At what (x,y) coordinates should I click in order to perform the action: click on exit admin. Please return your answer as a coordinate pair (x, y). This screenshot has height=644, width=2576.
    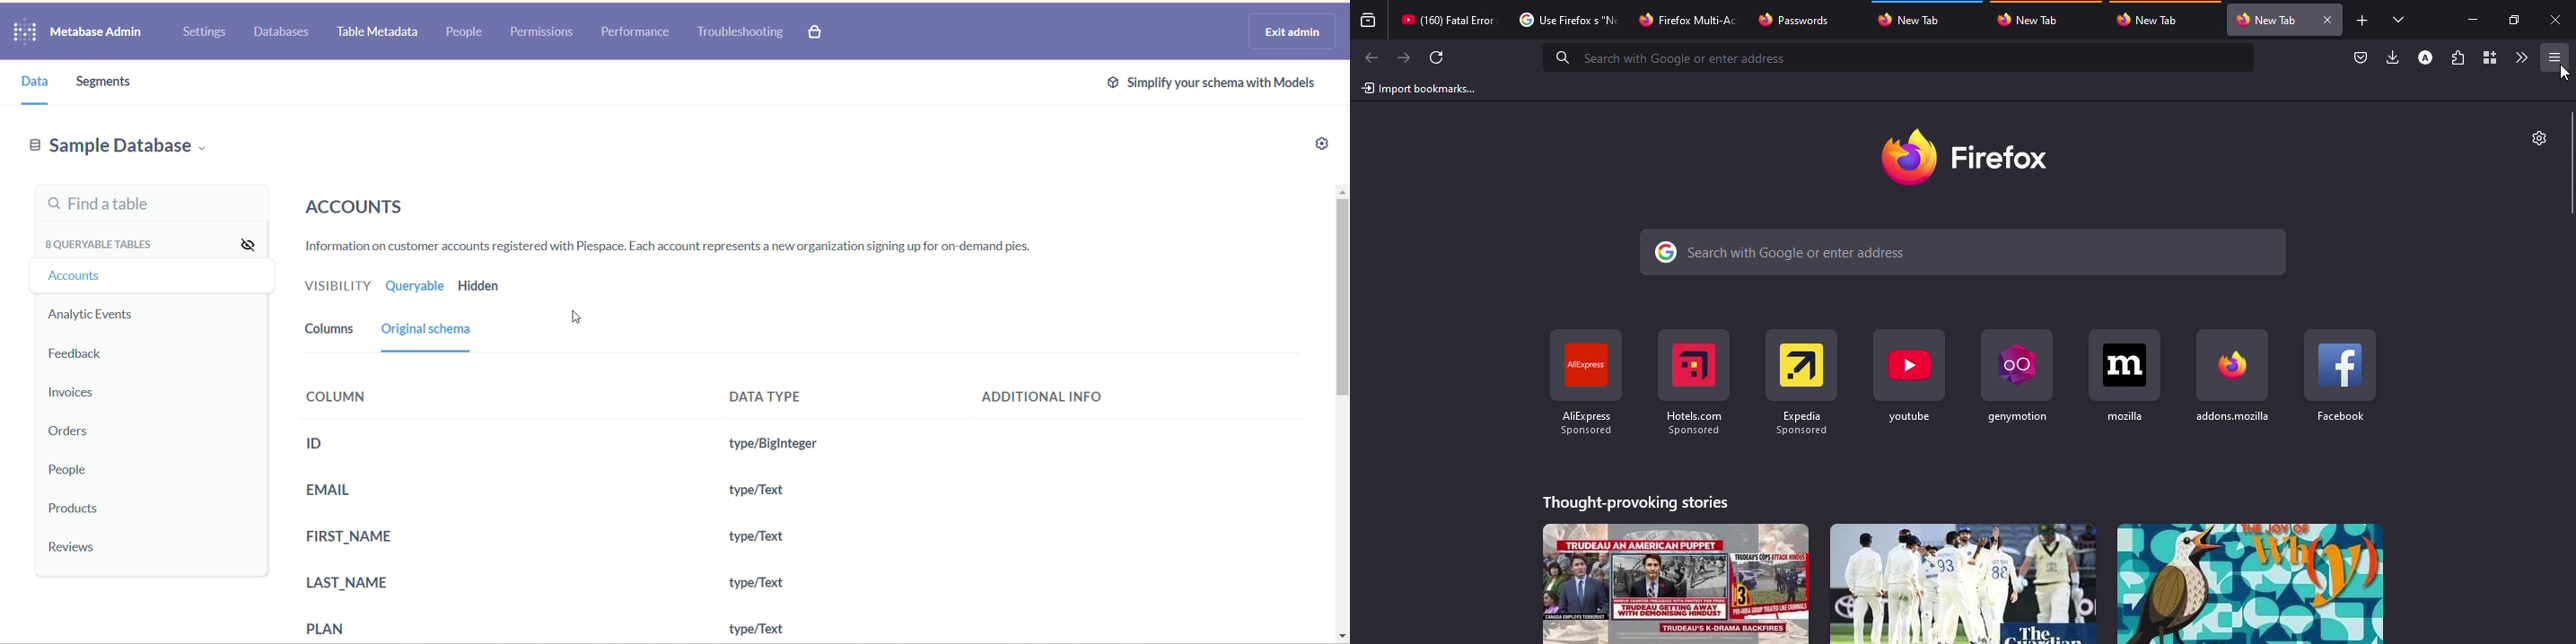
    Looking at the image, I should click on (1294, 32).